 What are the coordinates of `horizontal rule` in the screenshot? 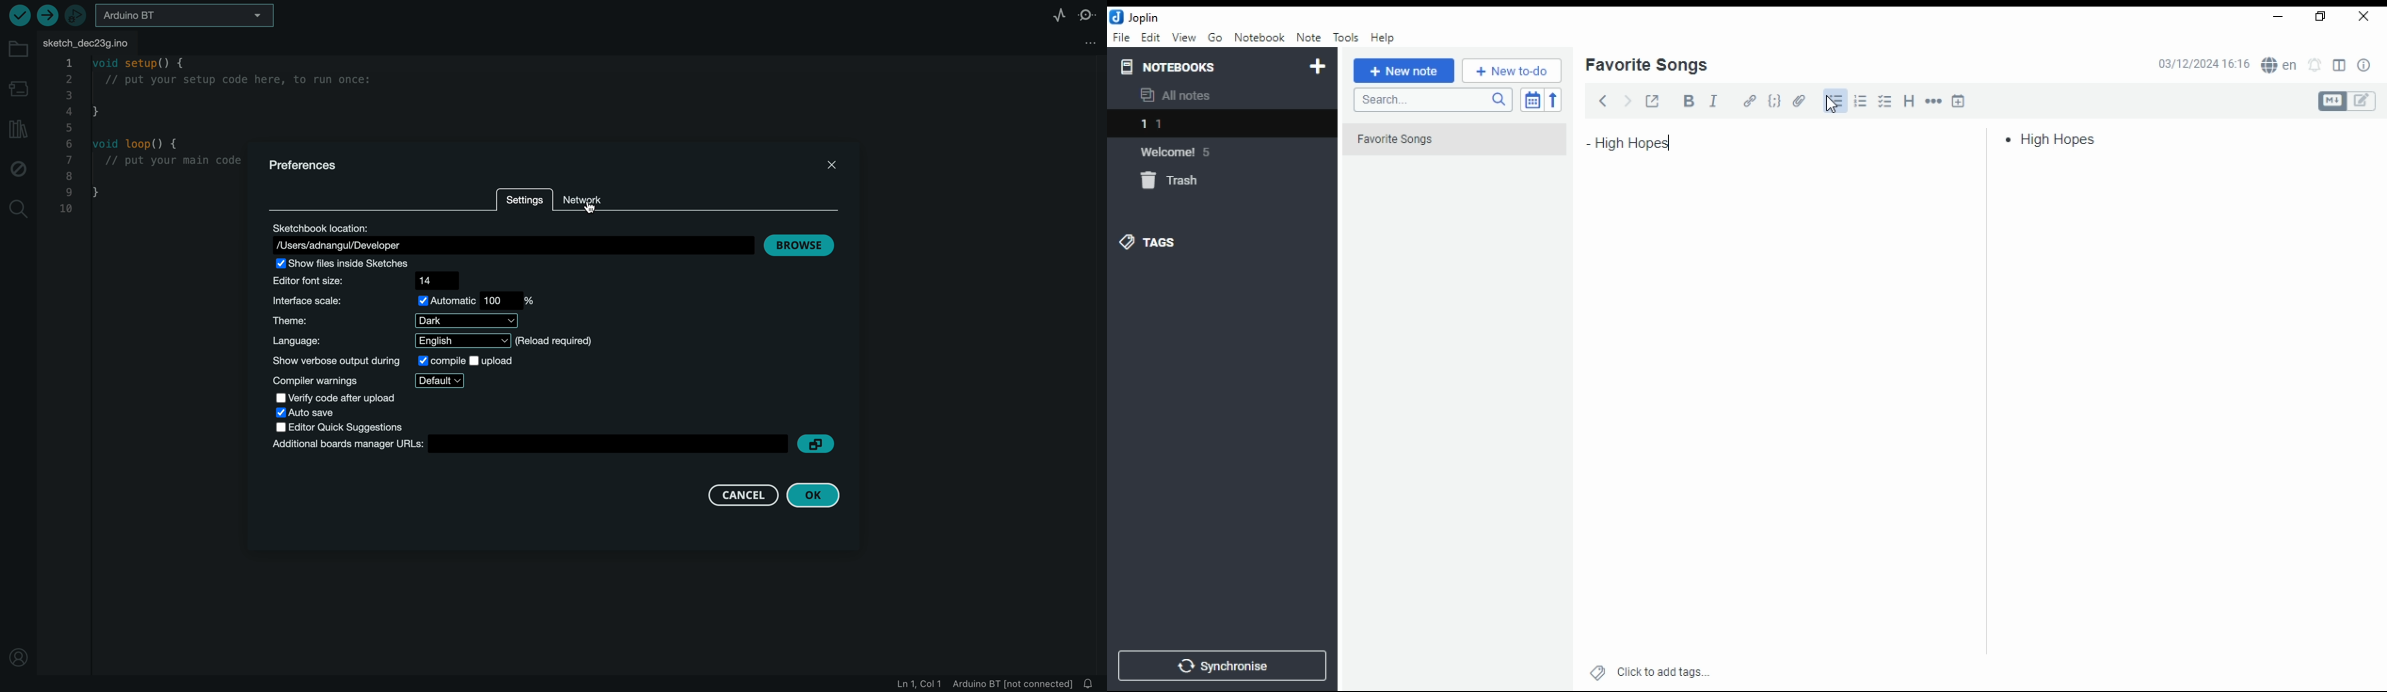 It's located at (1935, 100).